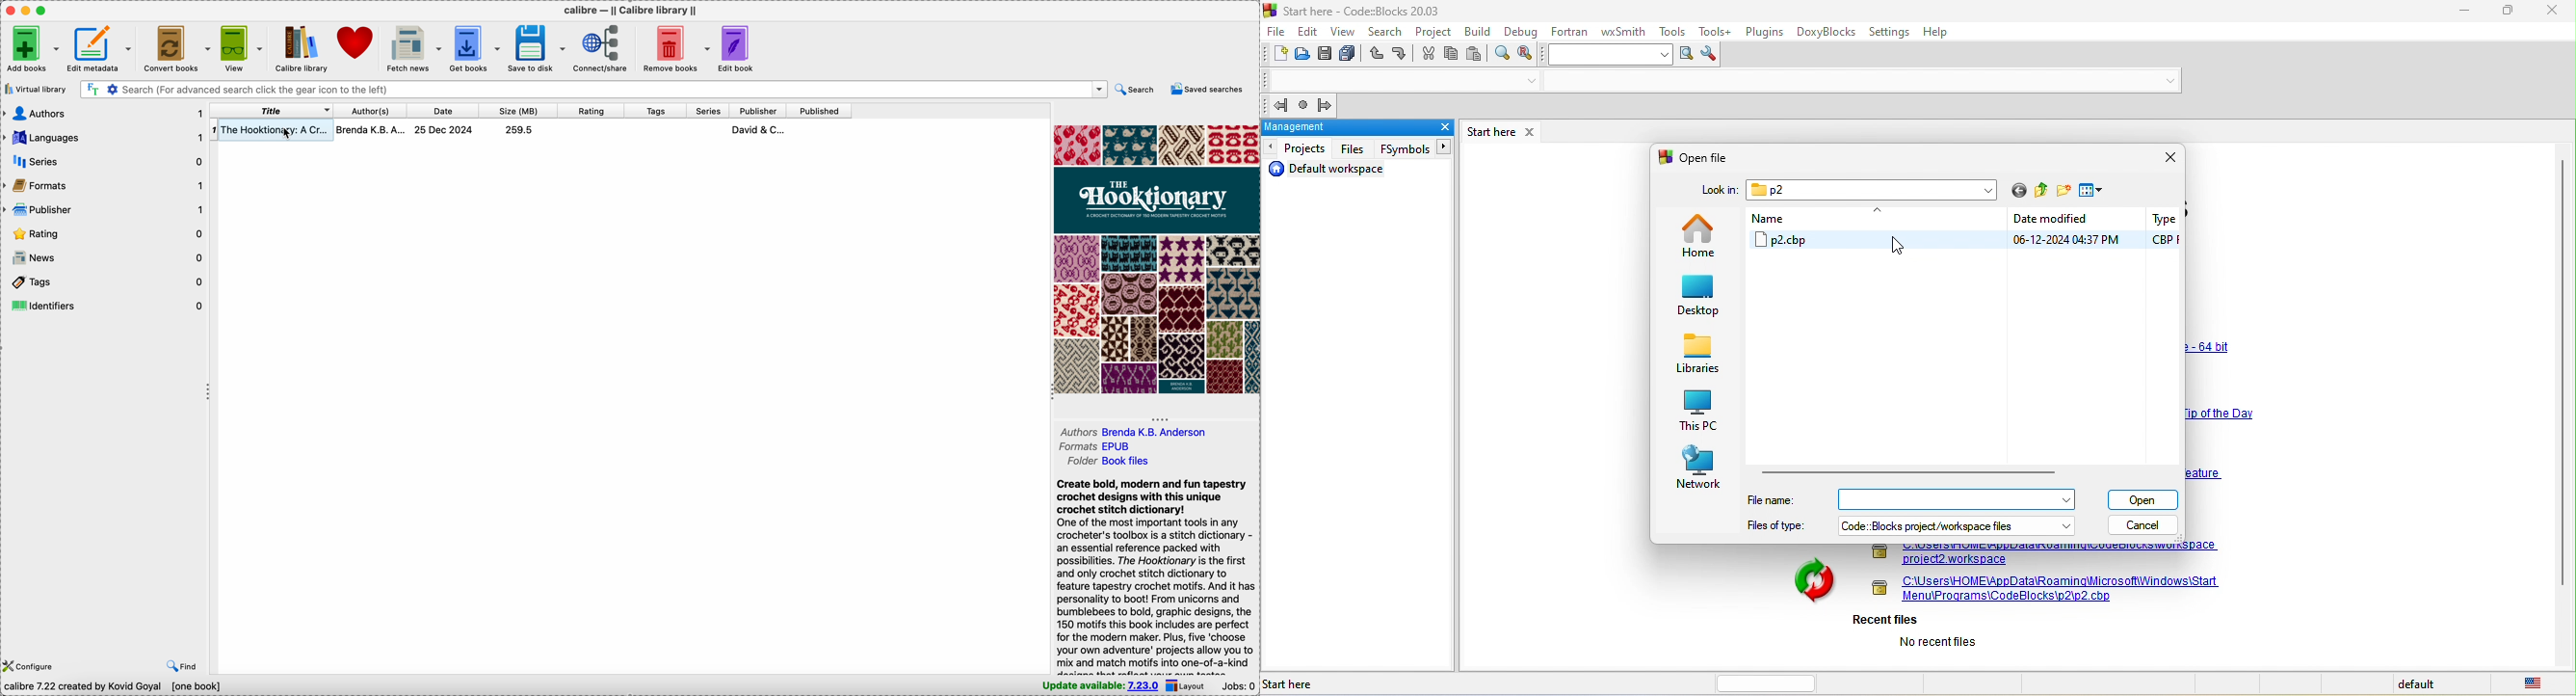 Image resolution: width=2576 pixels, height=700 pixels. I want to click on tools, so click(1672, 31).